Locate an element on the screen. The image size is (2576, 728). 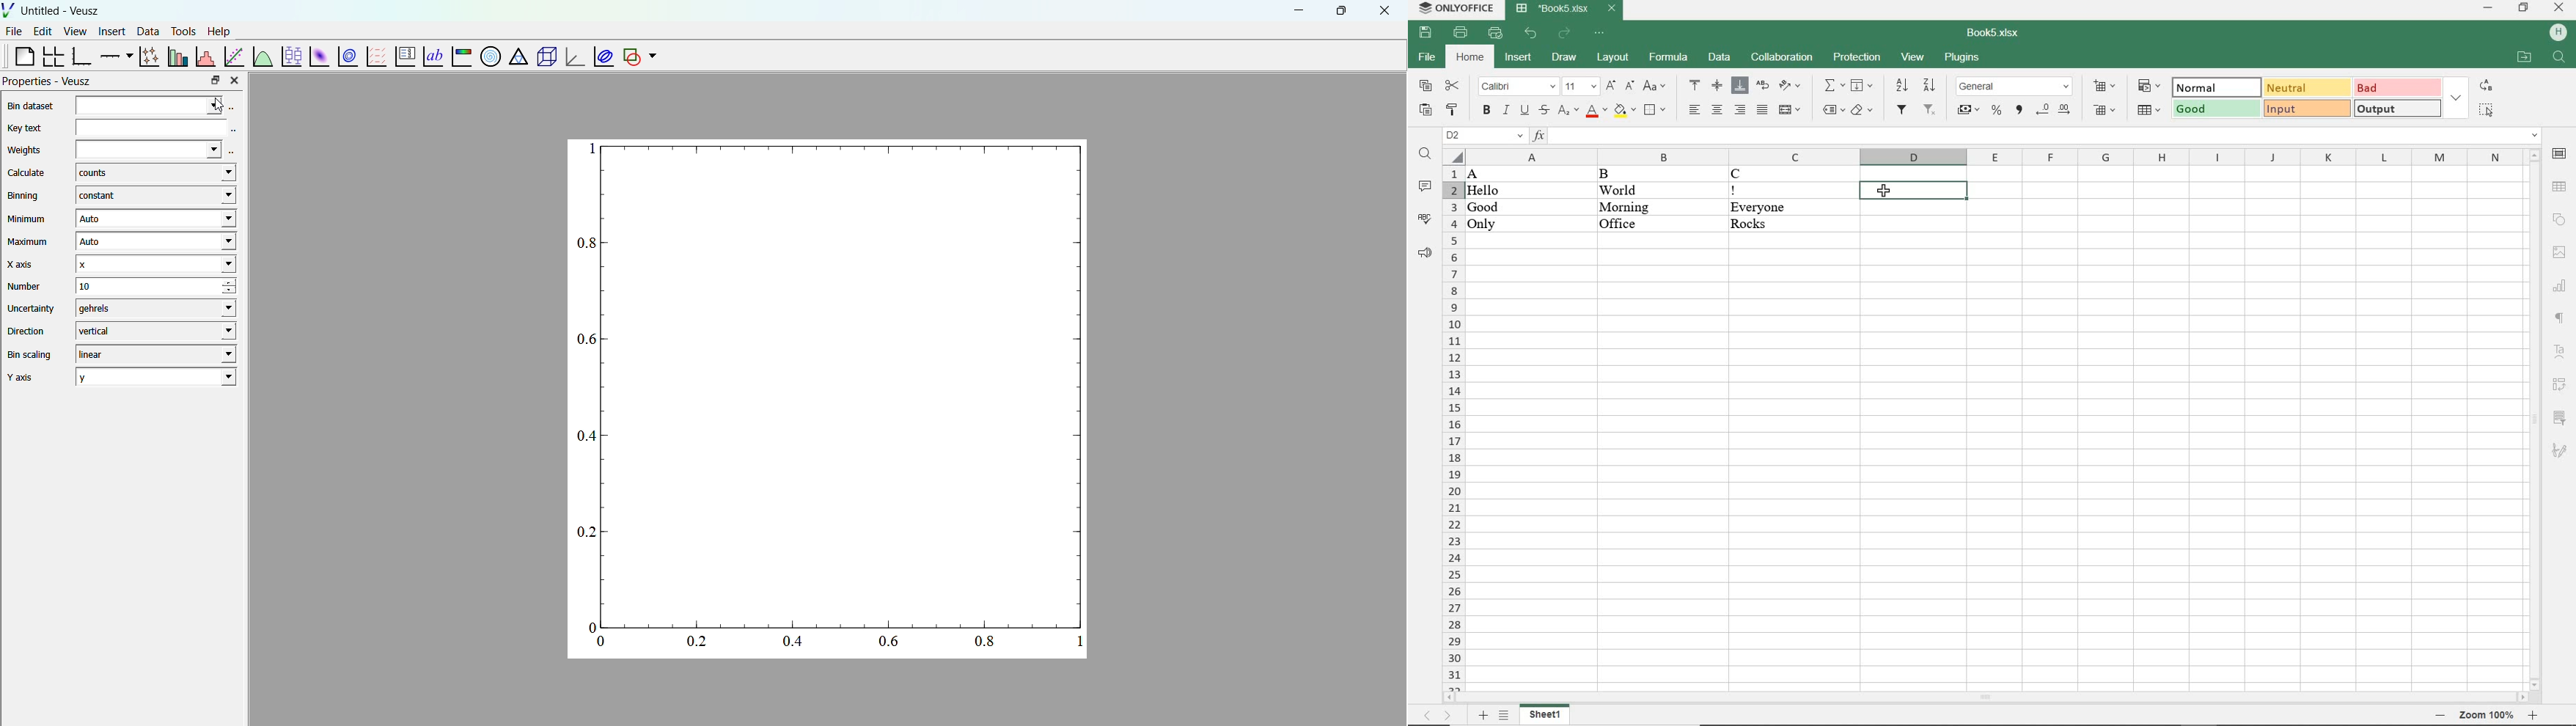
plot a vector table is located at coordinates (375, 56).